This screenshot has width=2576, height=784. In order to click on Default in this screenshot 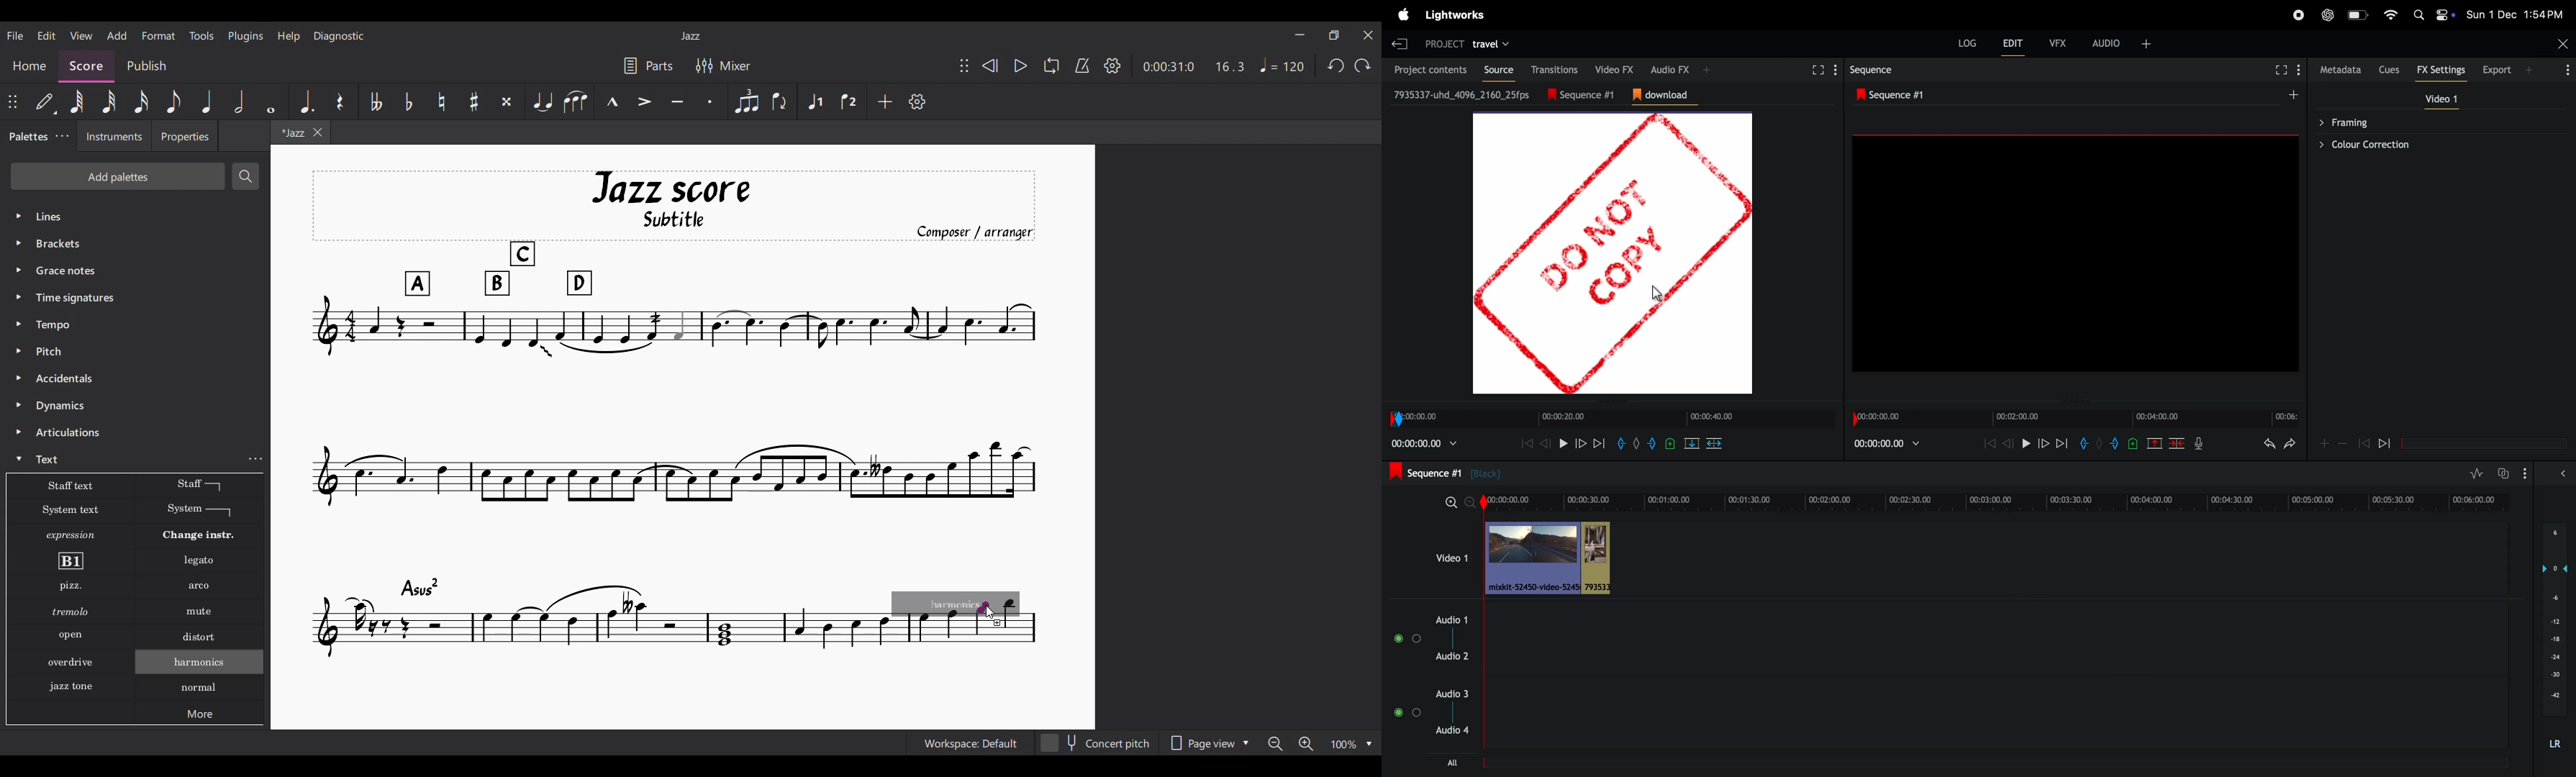, I will do `click(48, 105)`.